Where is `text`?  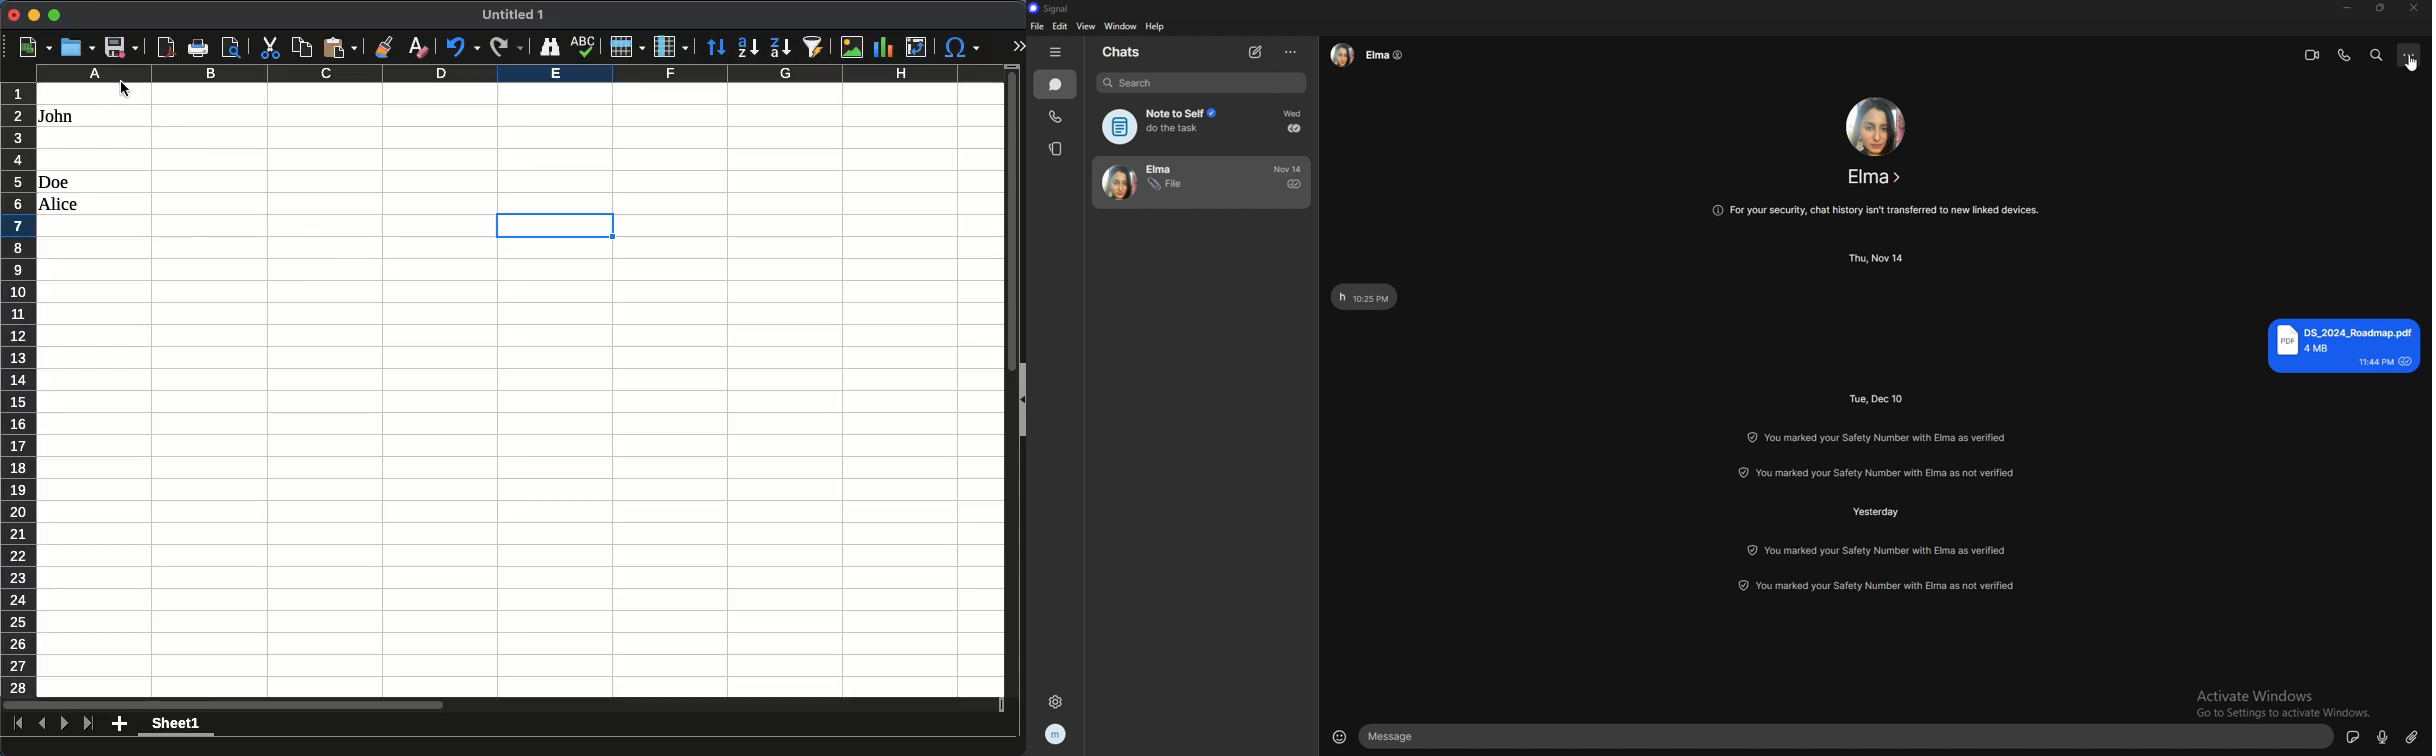
text is located at coordinates (1364, 297).